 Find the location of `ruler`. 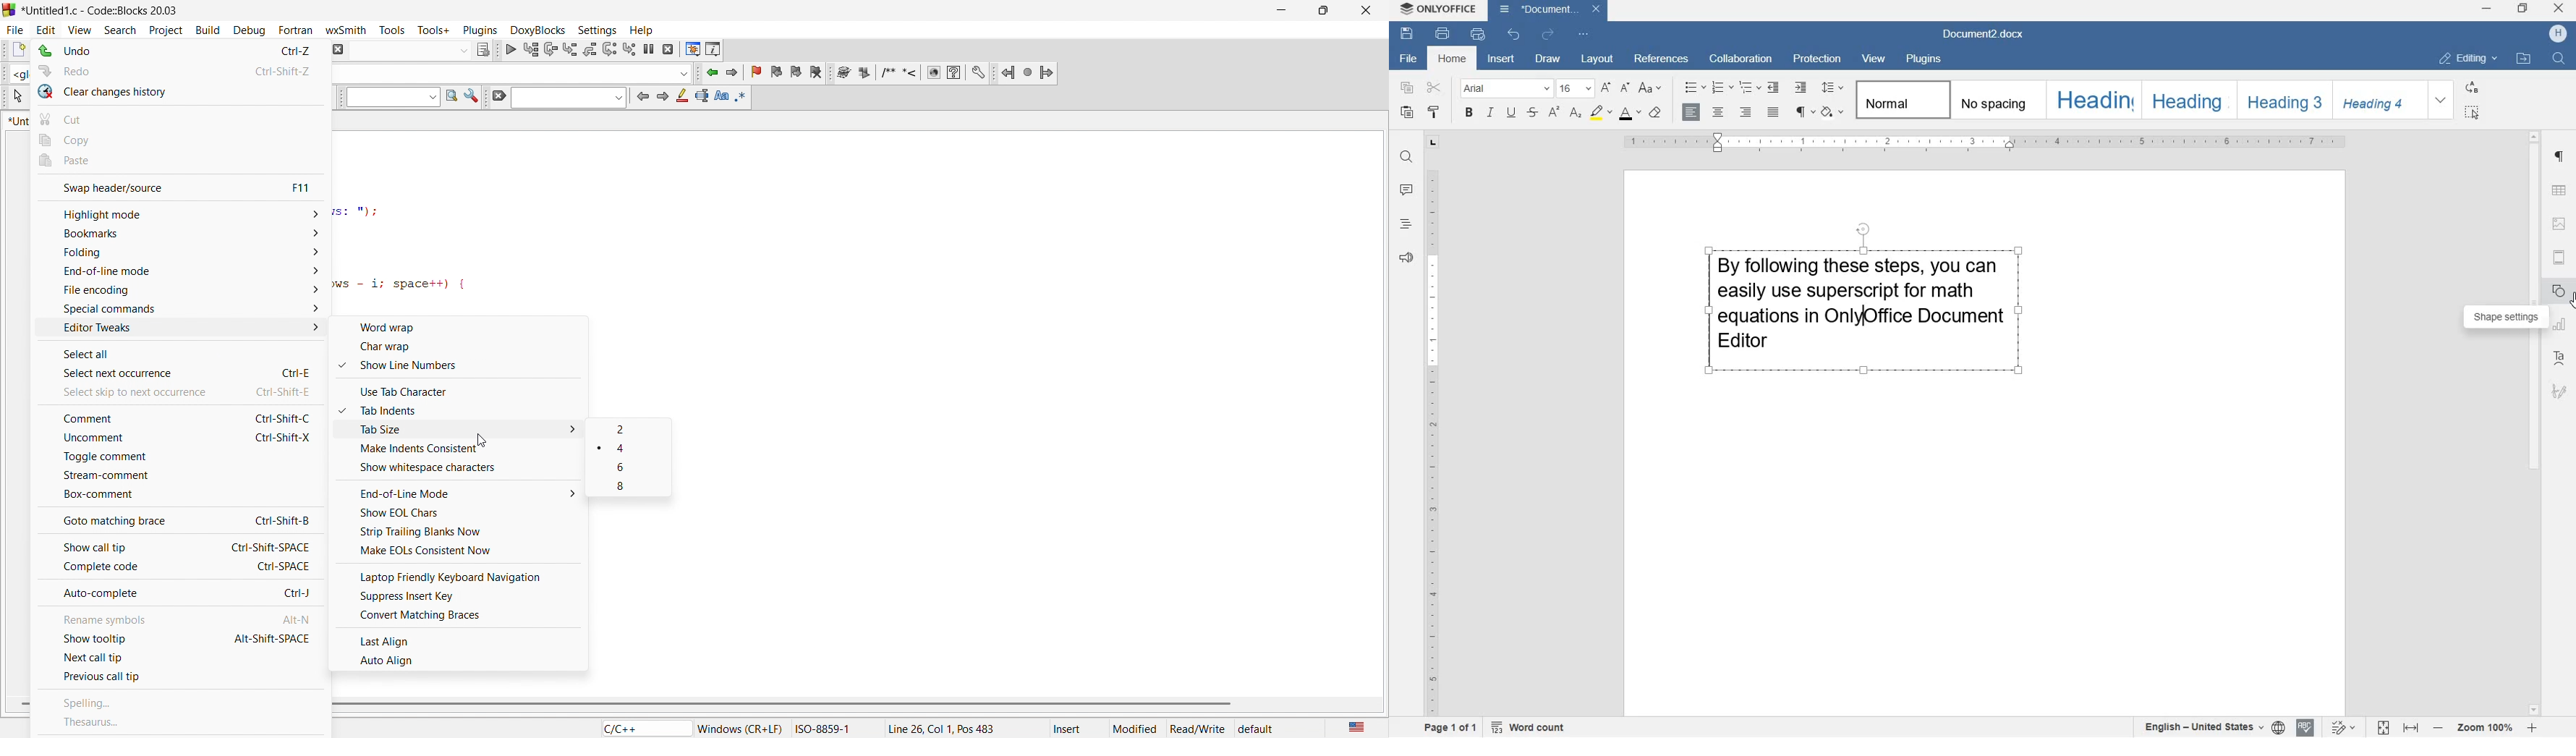

ruler is located at coordinates (1988, 144).